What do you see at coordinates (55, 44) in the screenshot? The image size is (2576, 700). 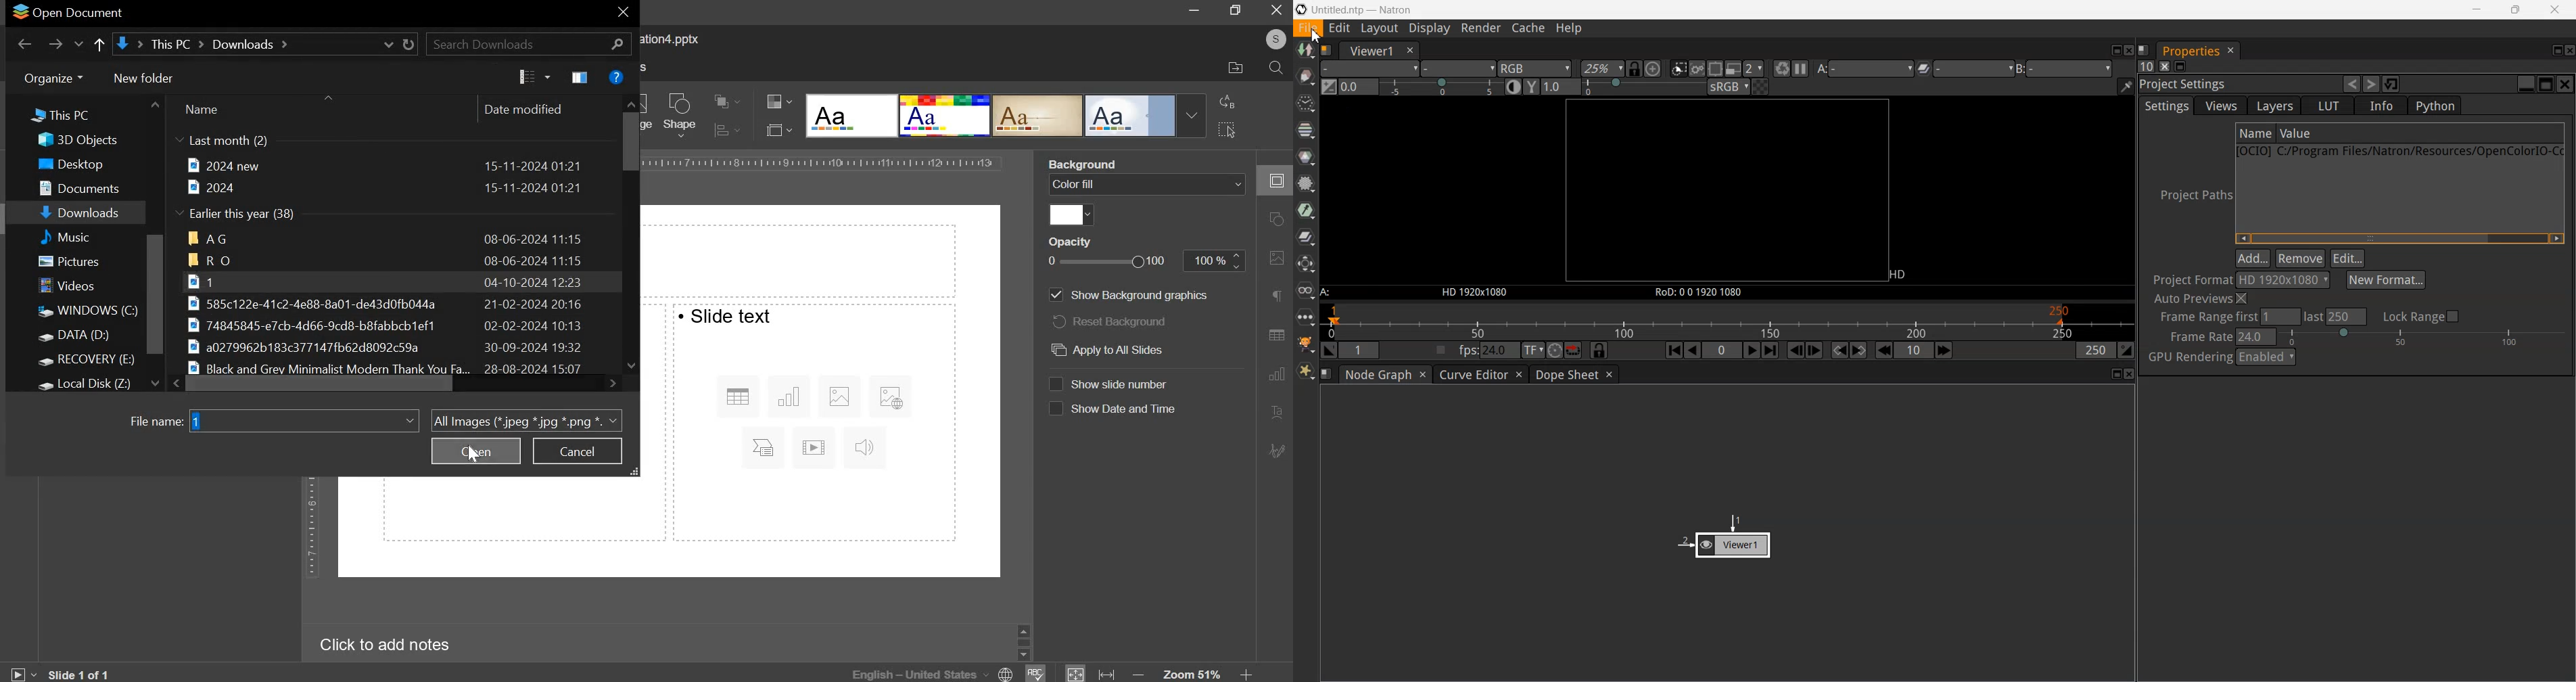 I see `forward` at bounding box center [55, 44].